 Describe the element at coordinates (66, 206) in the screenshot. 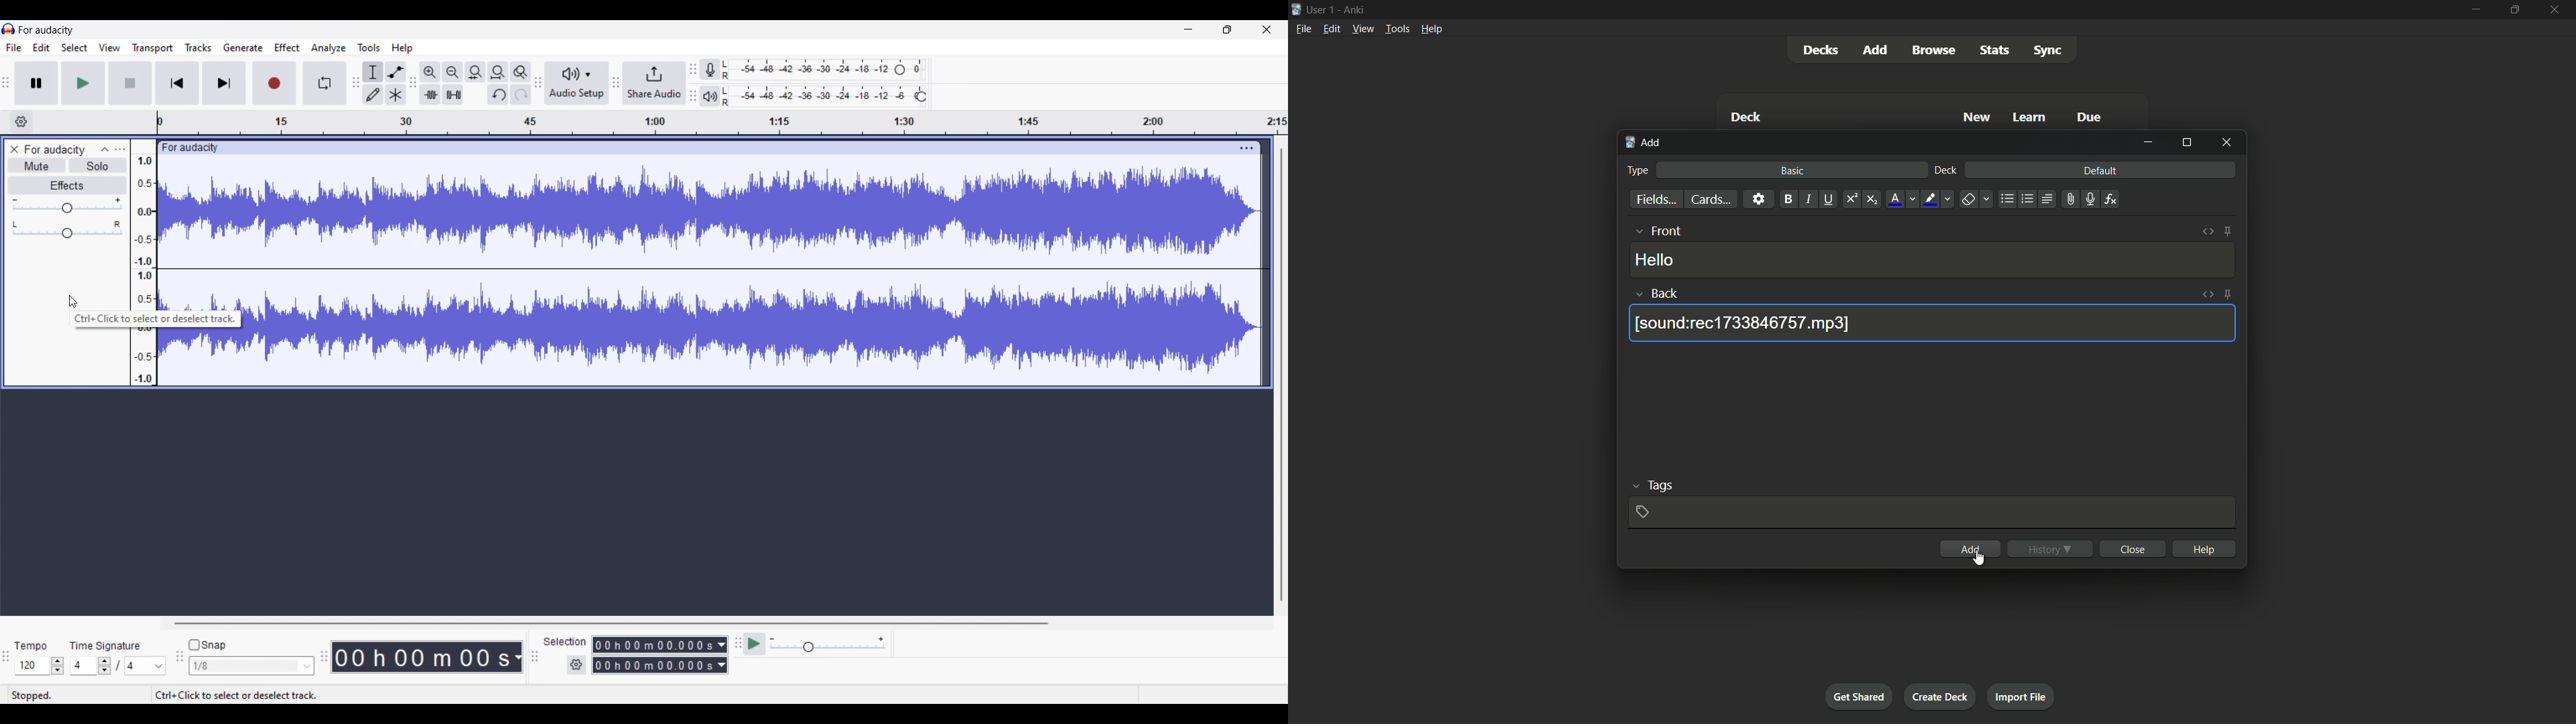

I see `Volume slider` at that location.